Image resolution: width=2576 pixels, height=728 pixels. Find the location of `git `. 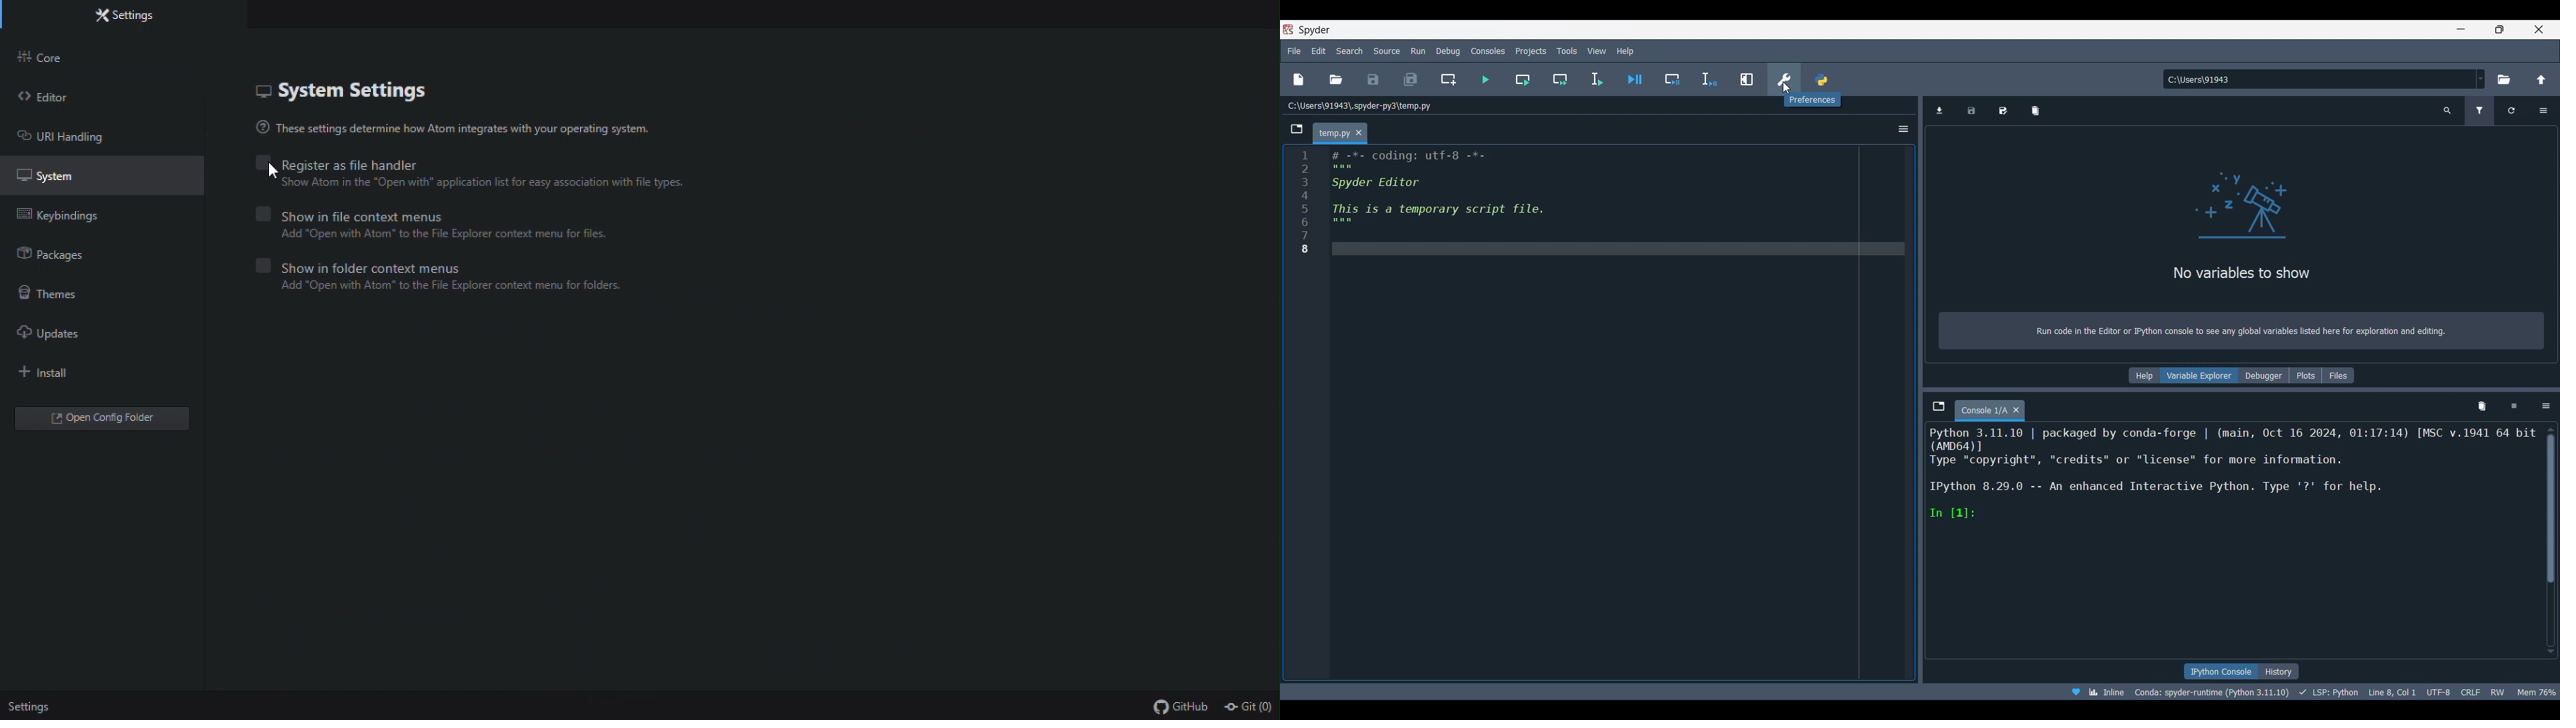

git  is located at coordinates (1250, 707).